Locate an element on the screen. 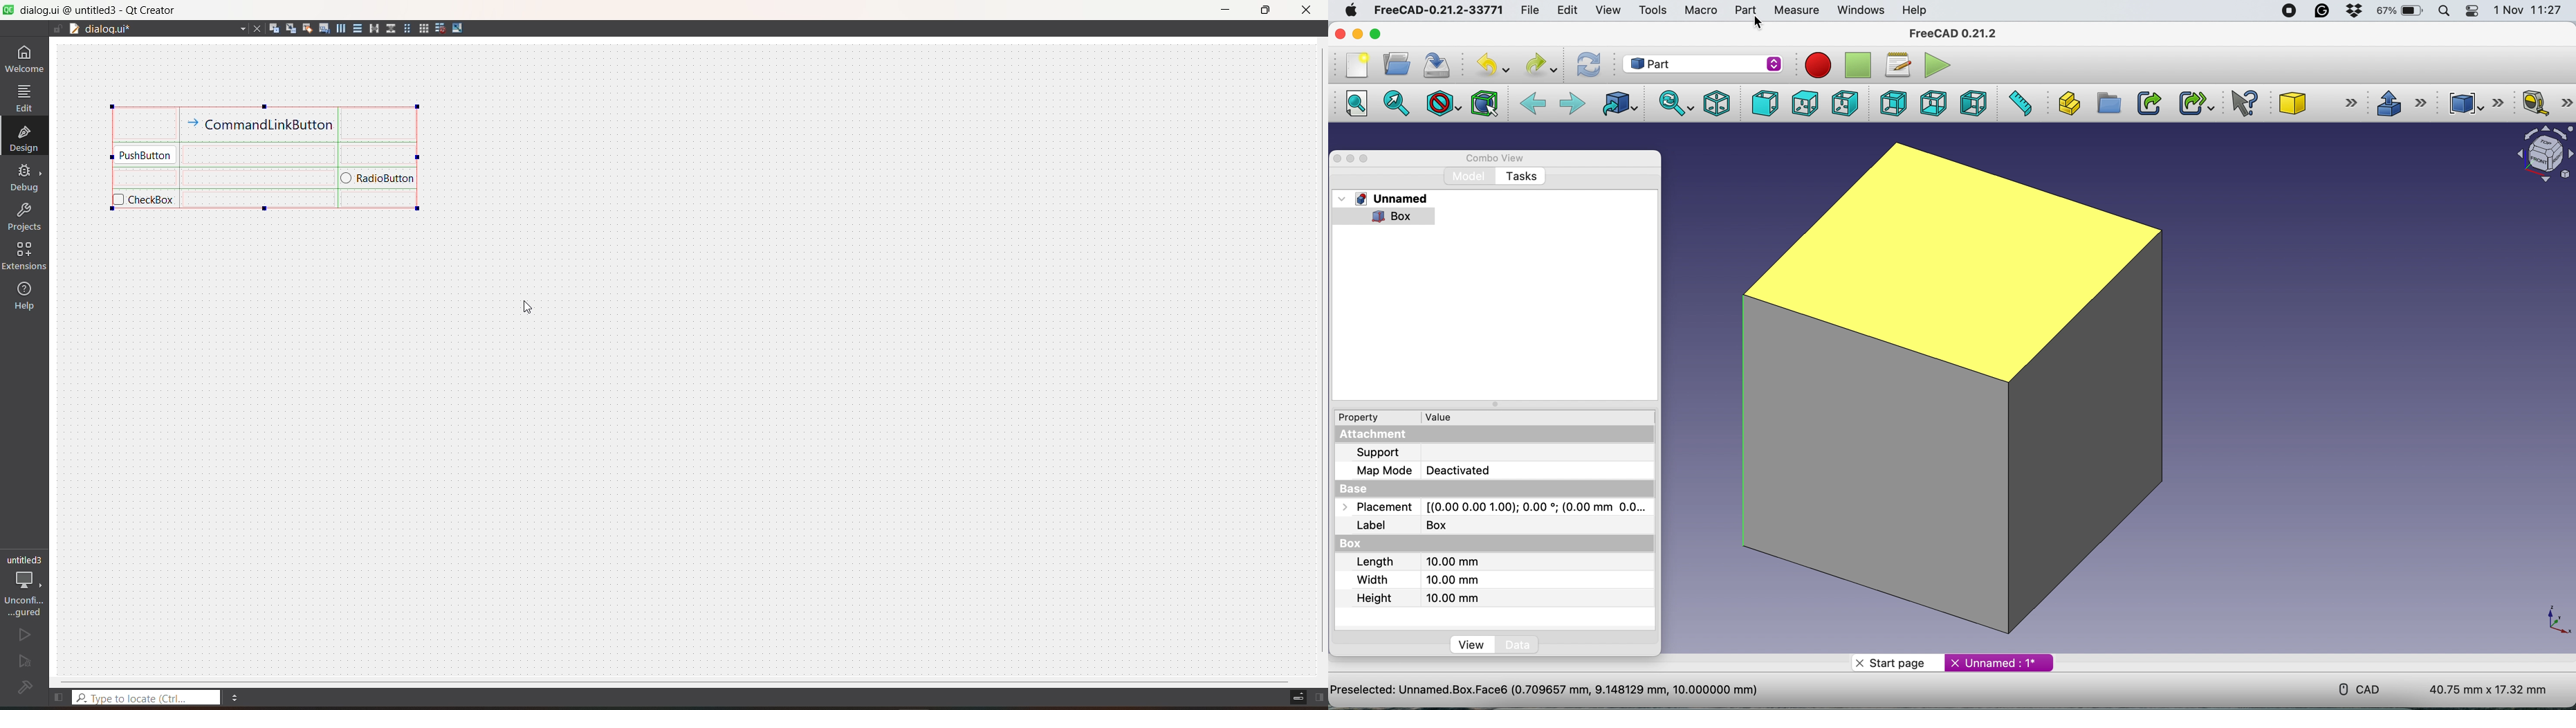 The image size is (2576, 728). tasks is located at coordinates (1523, 175).